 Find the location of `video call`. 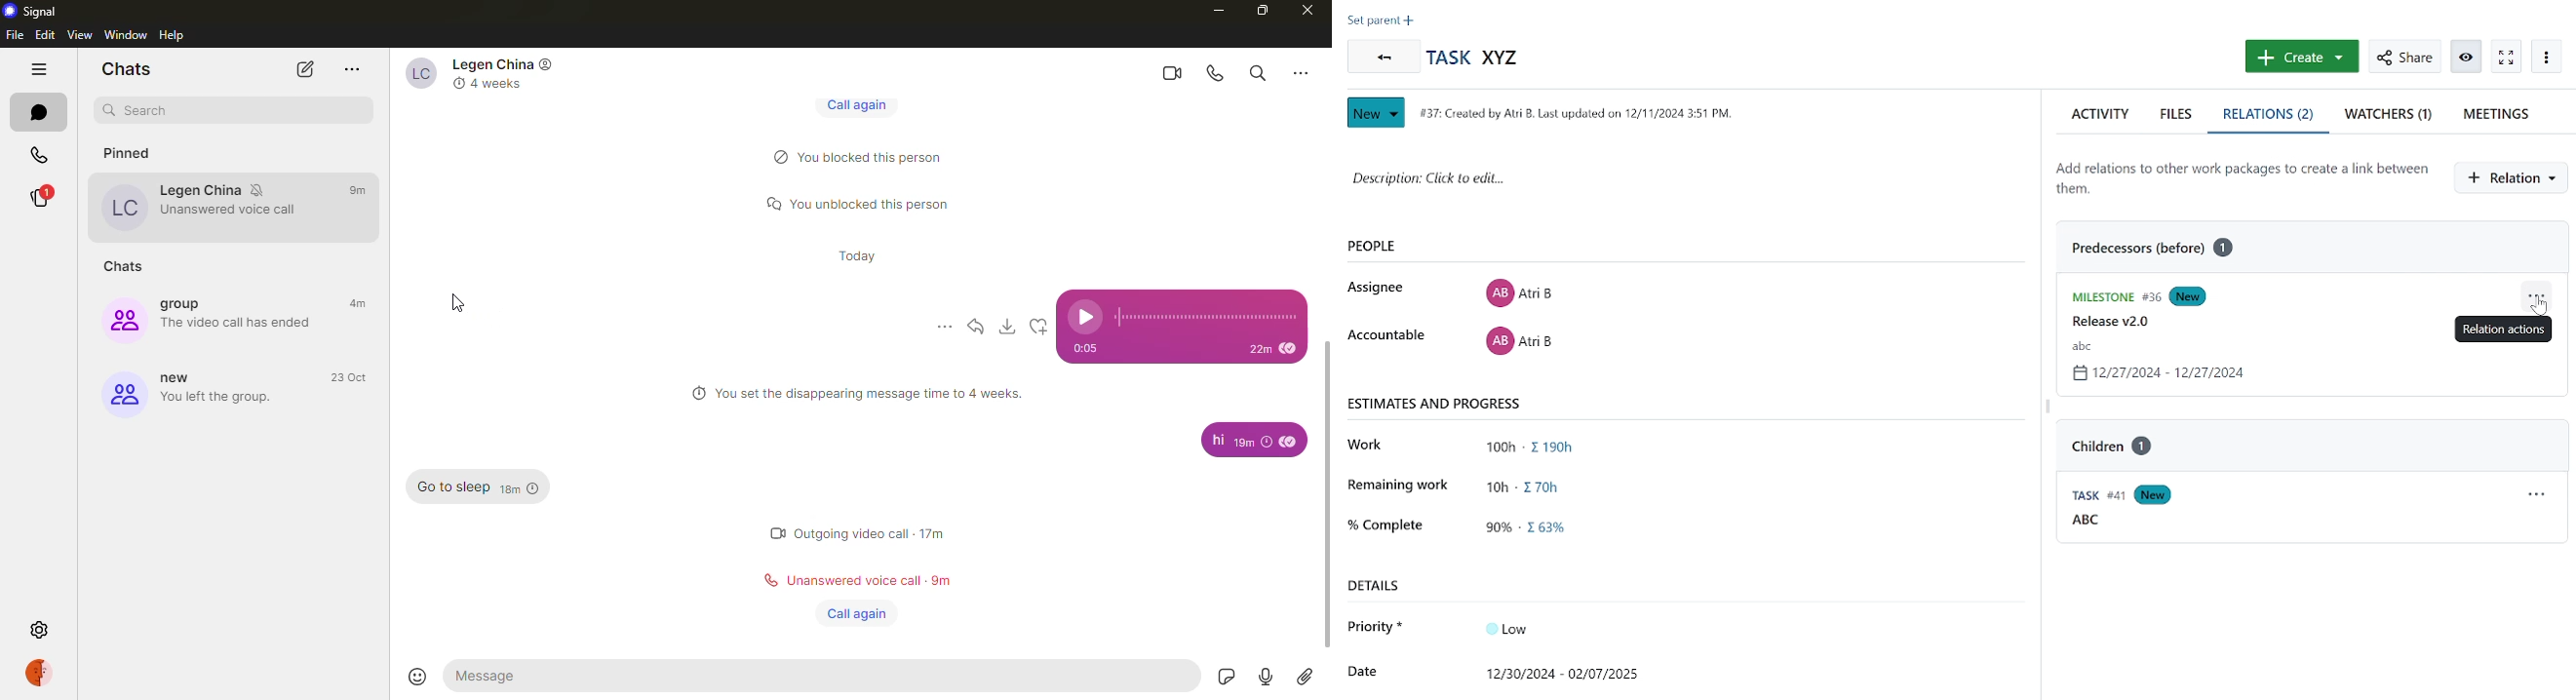

video call is located at coordinates (1166, 71).